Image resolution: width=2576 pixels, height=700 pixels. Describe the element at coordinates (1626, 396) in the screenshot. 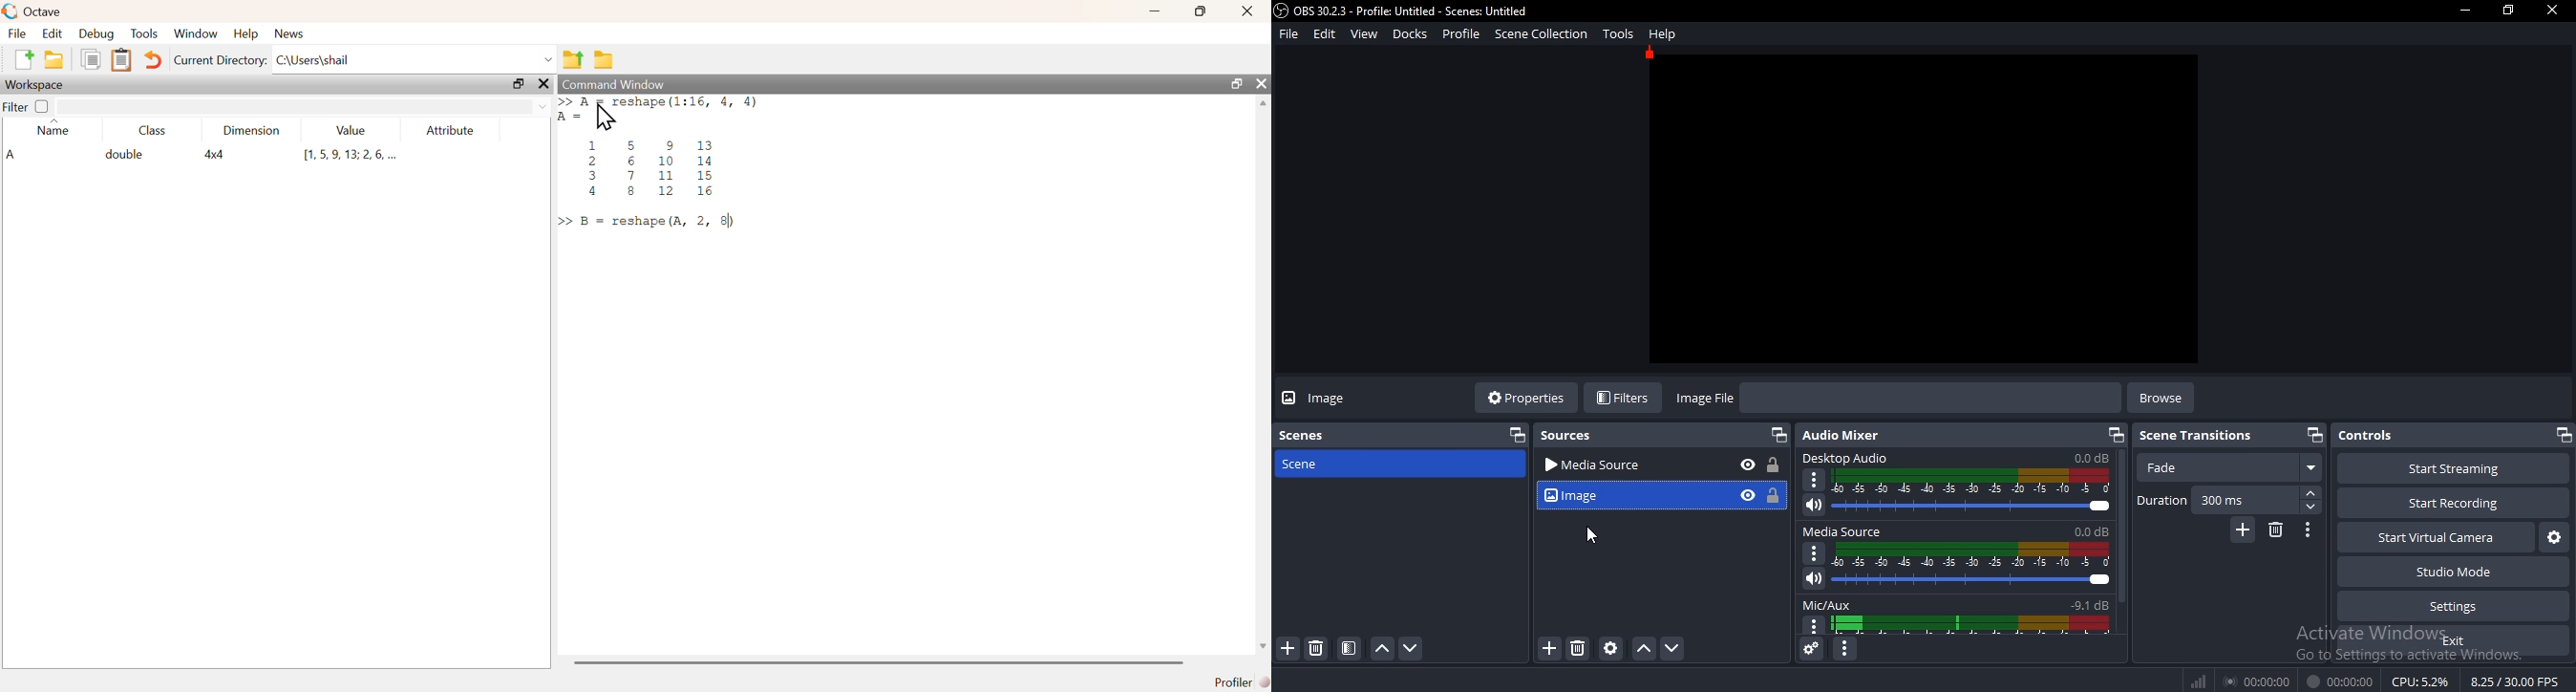

I see `filters` at that location.